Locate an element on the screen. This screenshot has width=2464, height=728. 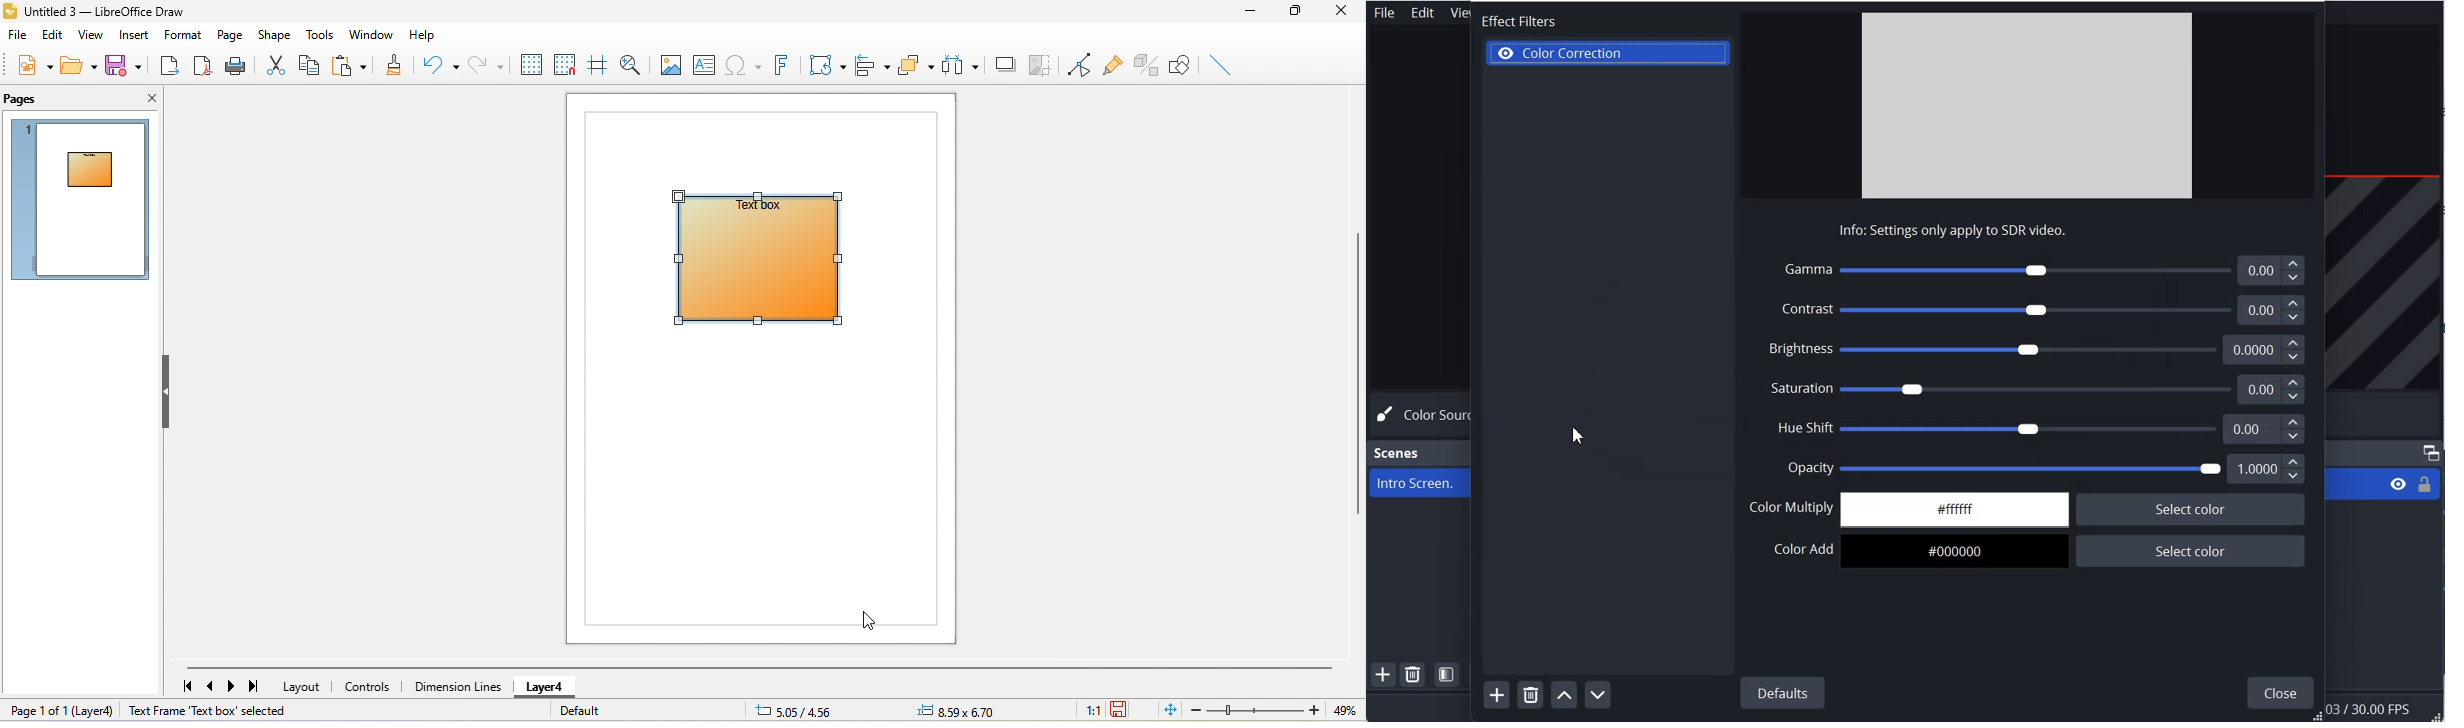
file is located at coordinates (16, 34).